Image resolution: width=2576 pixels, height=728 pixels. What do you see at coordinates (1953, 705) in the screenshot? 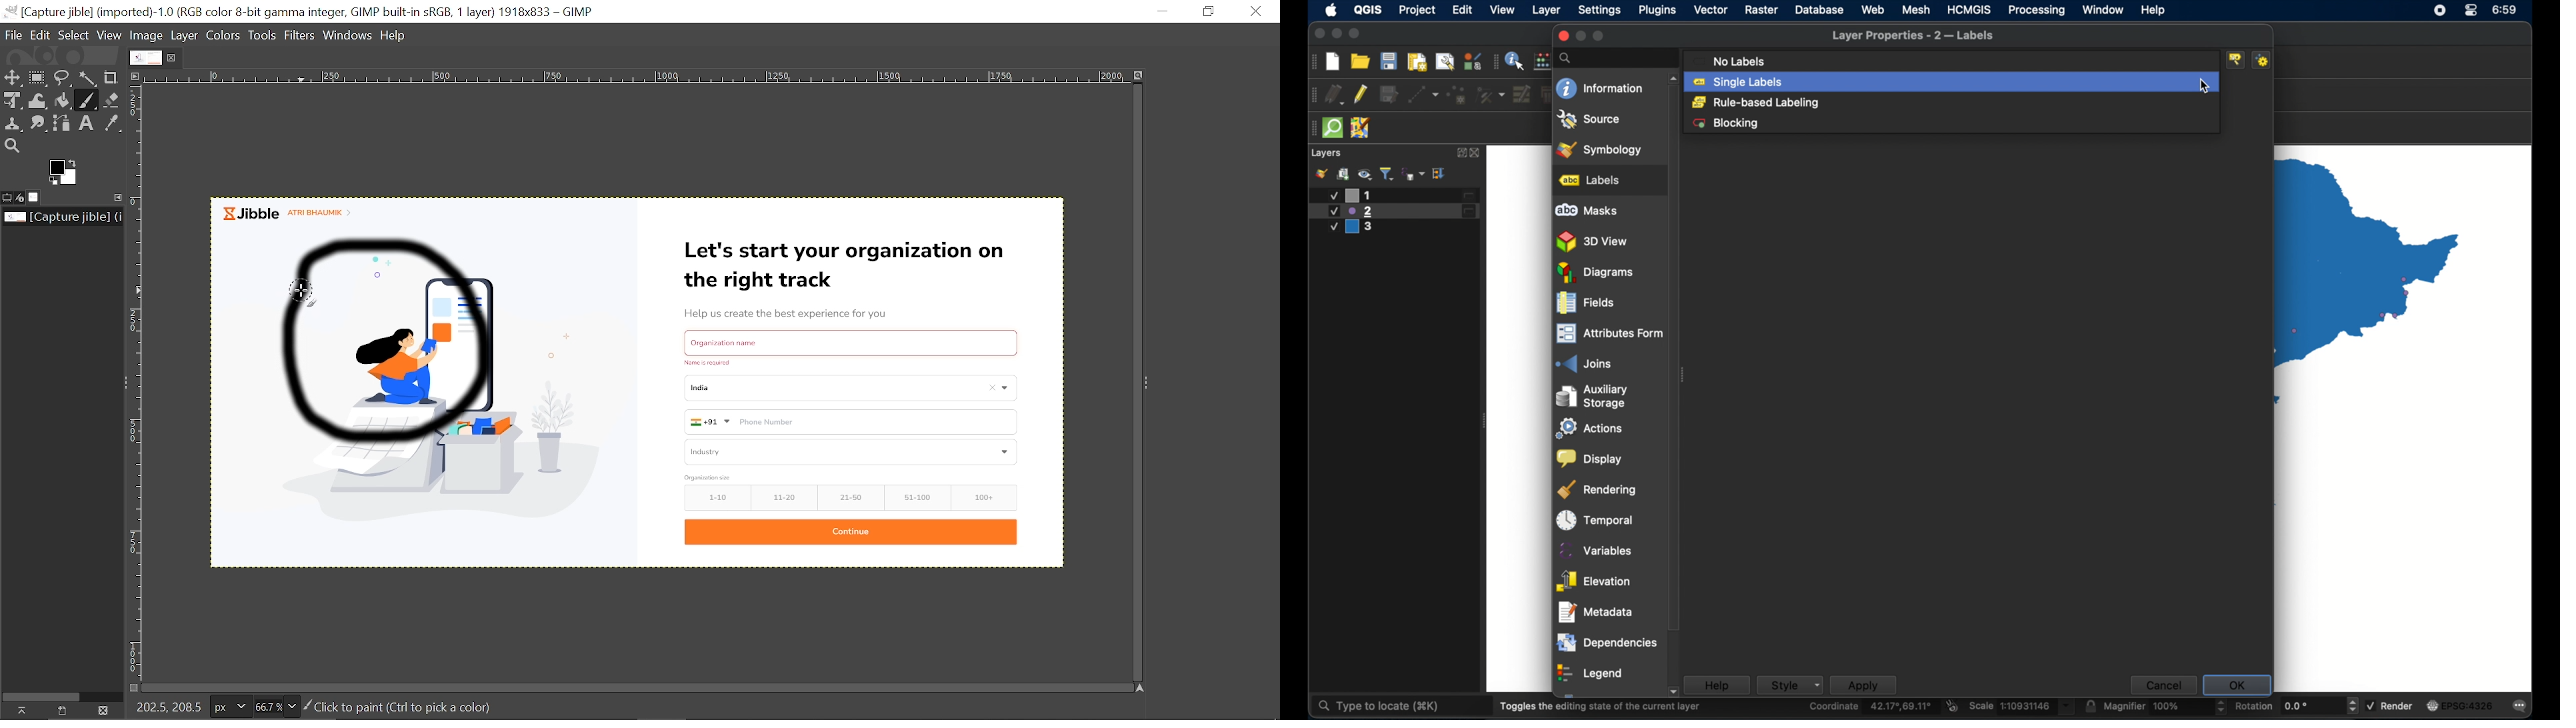
I see `toggle extents and mouse display position` at bounding box center [1953, 705].